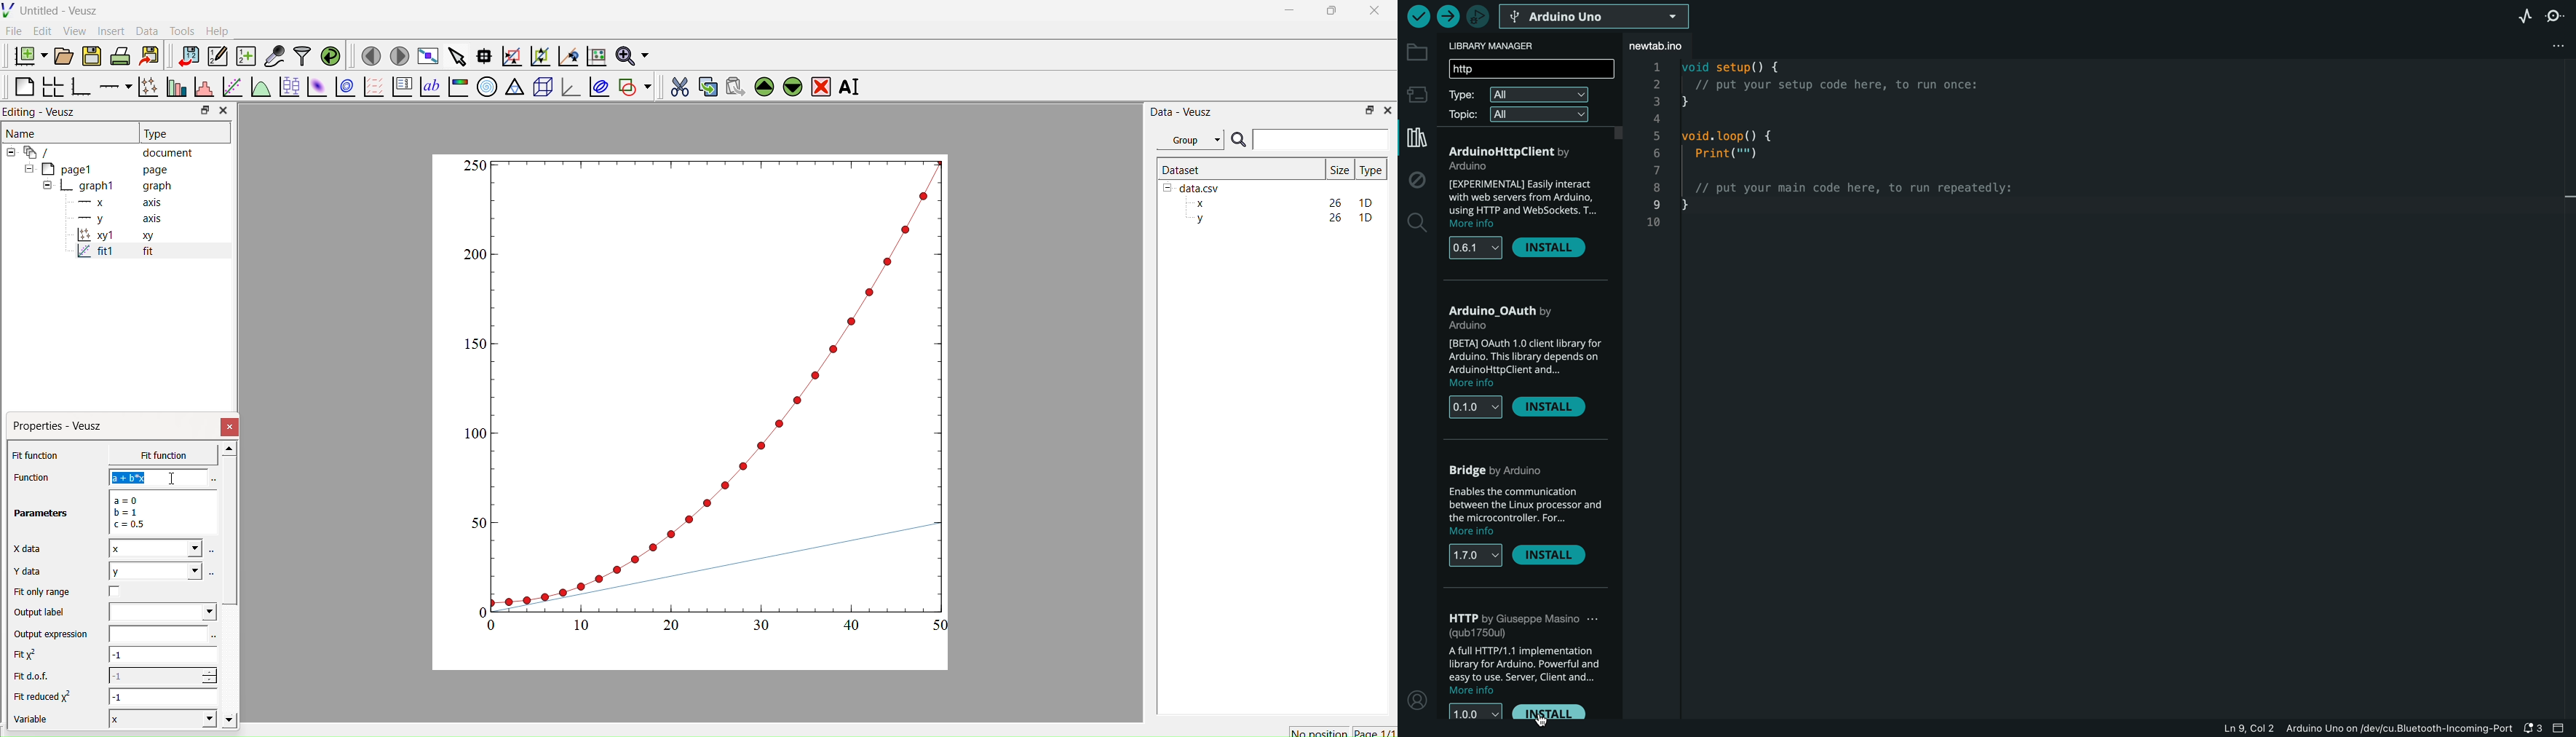 The height and width of the screenshot is (756, 2576). Describe the element at coordinates (1328, 12) in the screenshot. I see `Restore Down` at that location.